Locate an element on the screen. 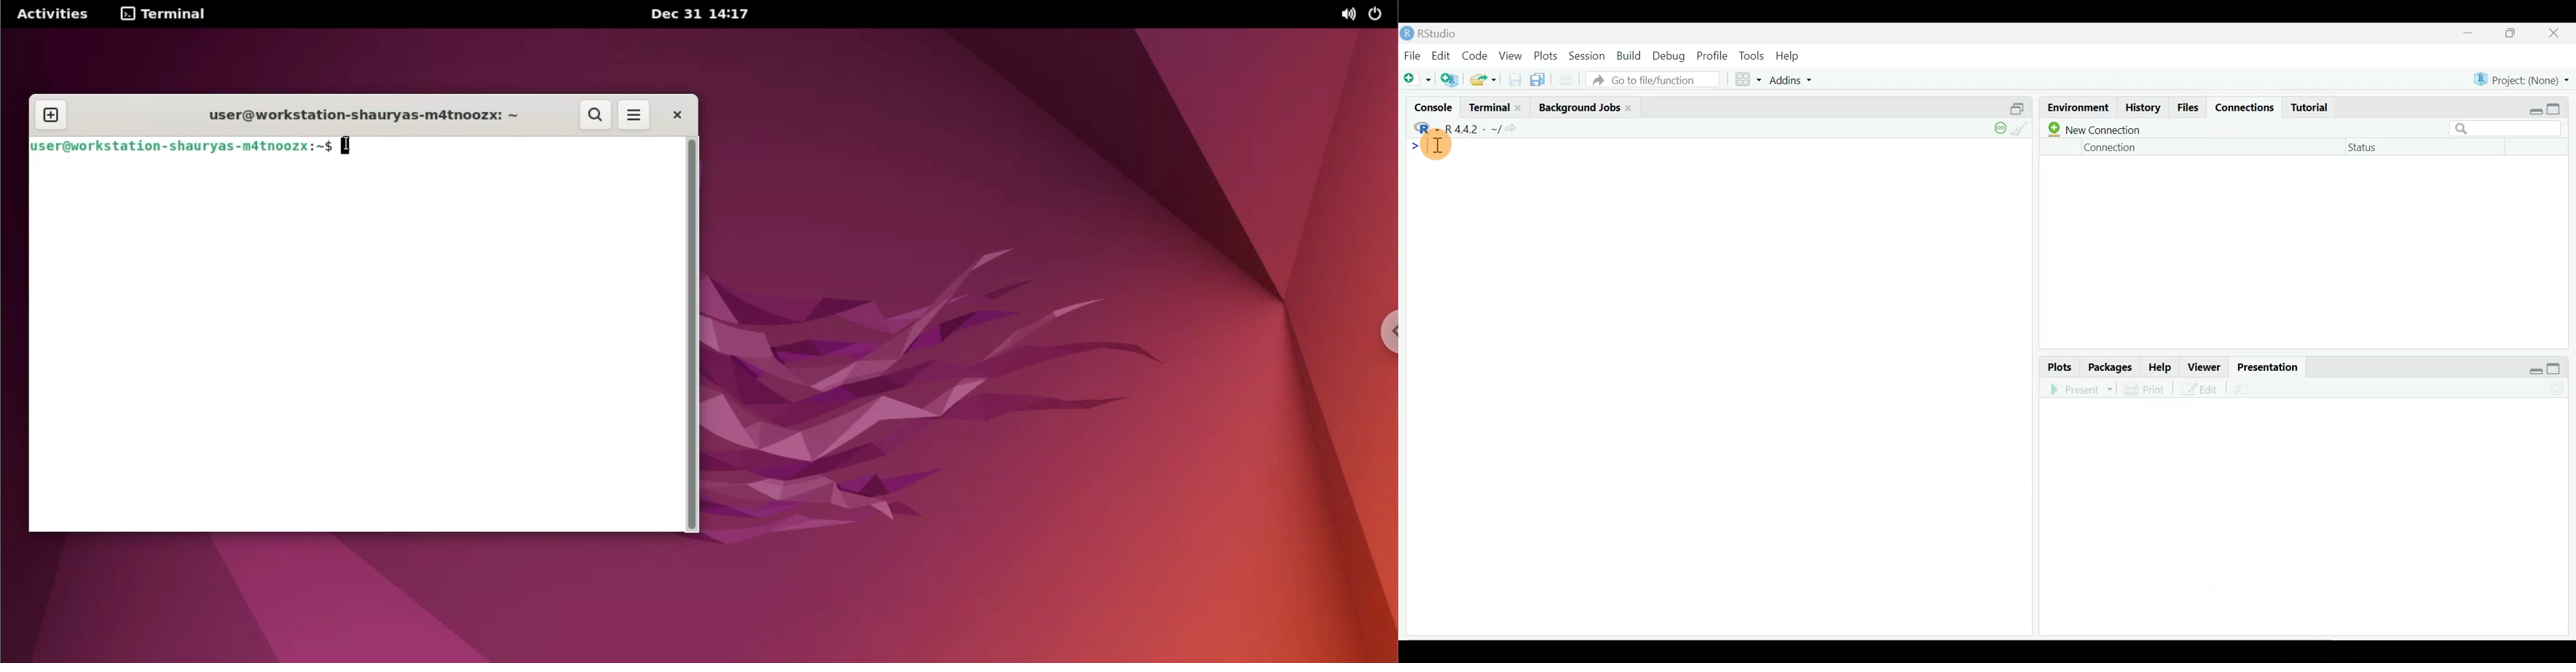 This screenshot has width=2576, height=672. Text cursor is located at coordinates (1443, 147).